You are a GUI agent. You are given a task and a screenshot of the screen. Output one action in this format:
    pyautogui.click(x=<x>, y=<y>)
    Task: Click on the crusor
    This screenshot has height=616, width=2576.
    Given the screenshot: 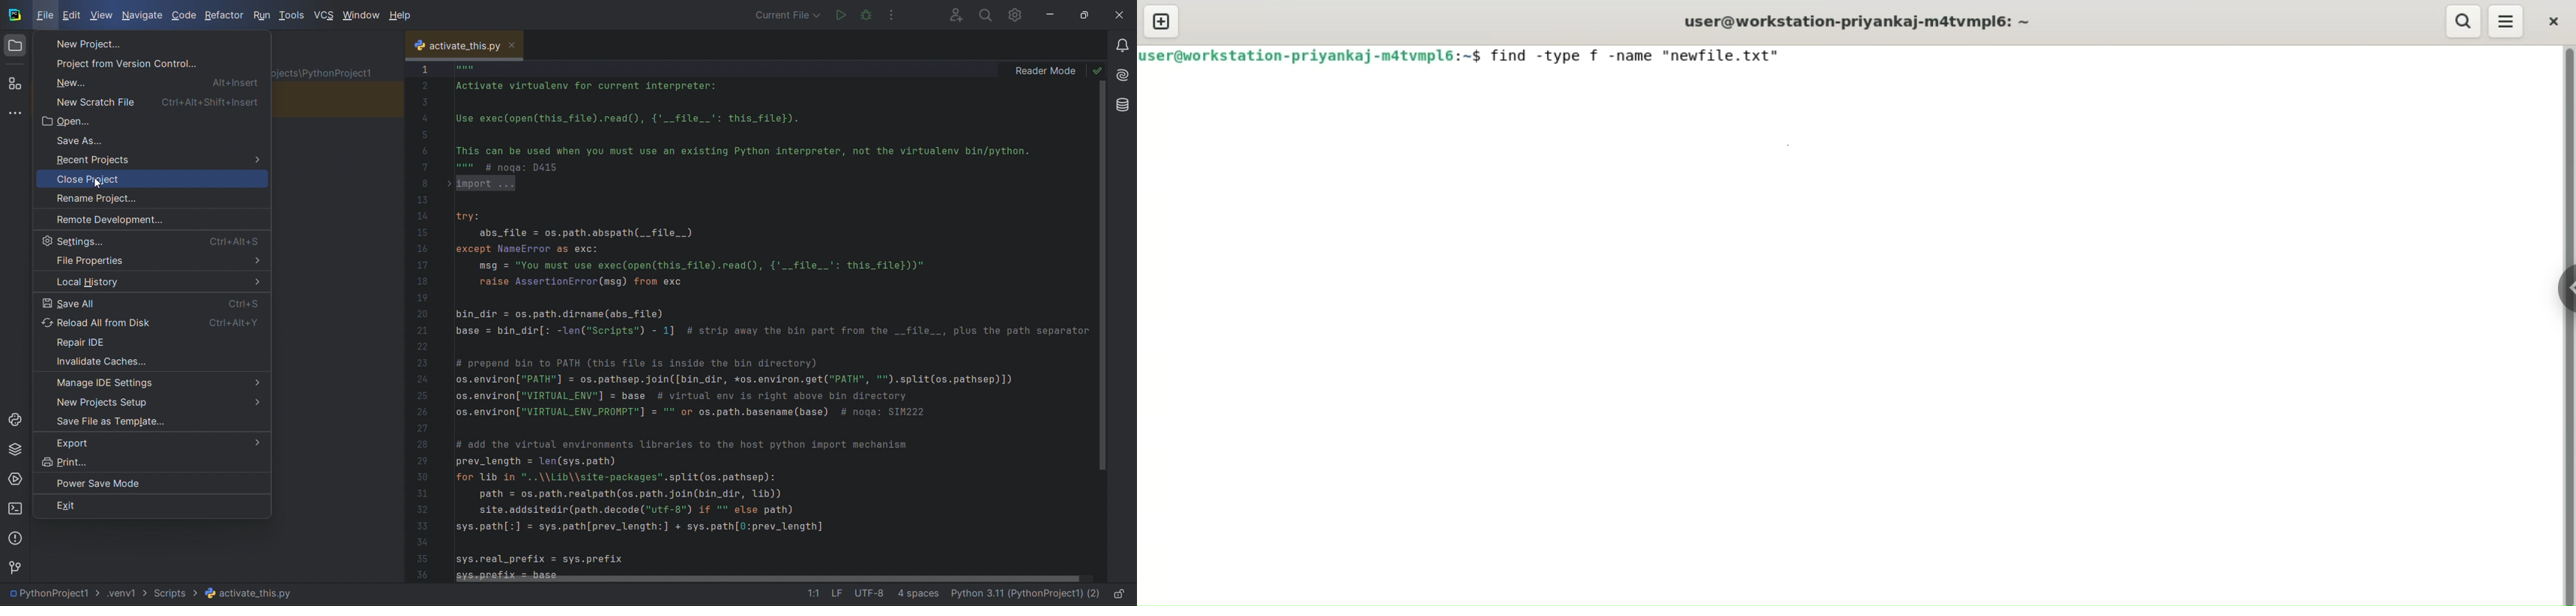 What is the action you would take?
    pyautogui.click(x=97, y=184)
    